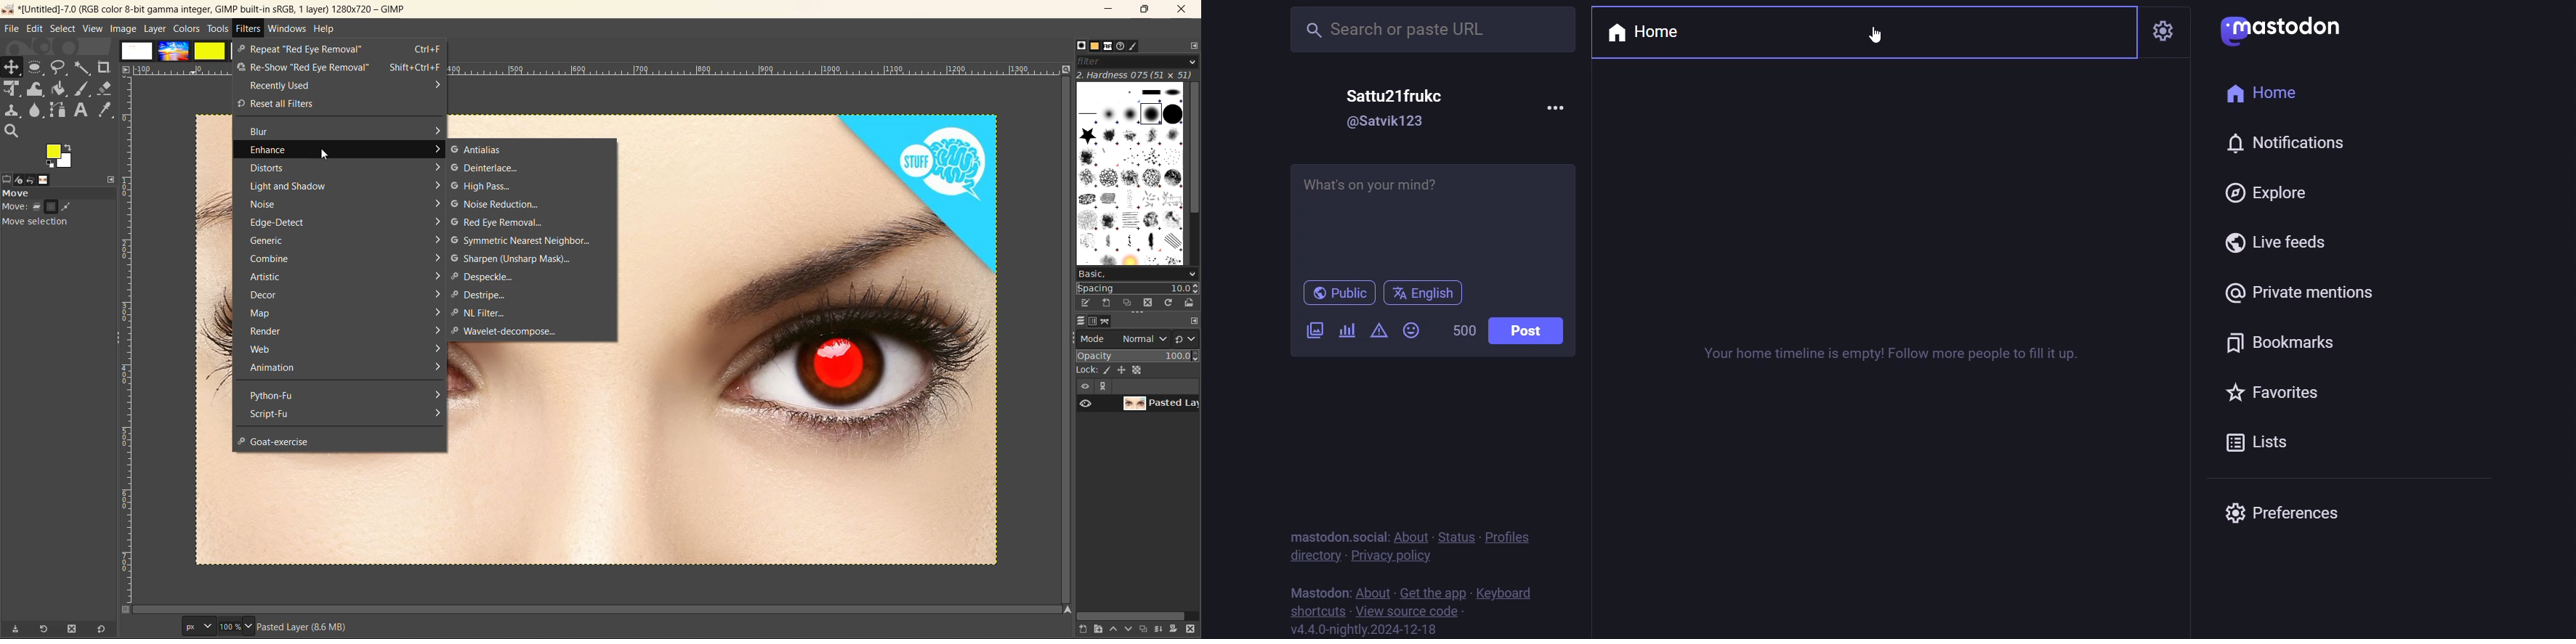 The height and width of the screenshot is (644, 2576). Describe the element at coordinates (486, 312) in the screenshot. I see `NL filter` at that location.